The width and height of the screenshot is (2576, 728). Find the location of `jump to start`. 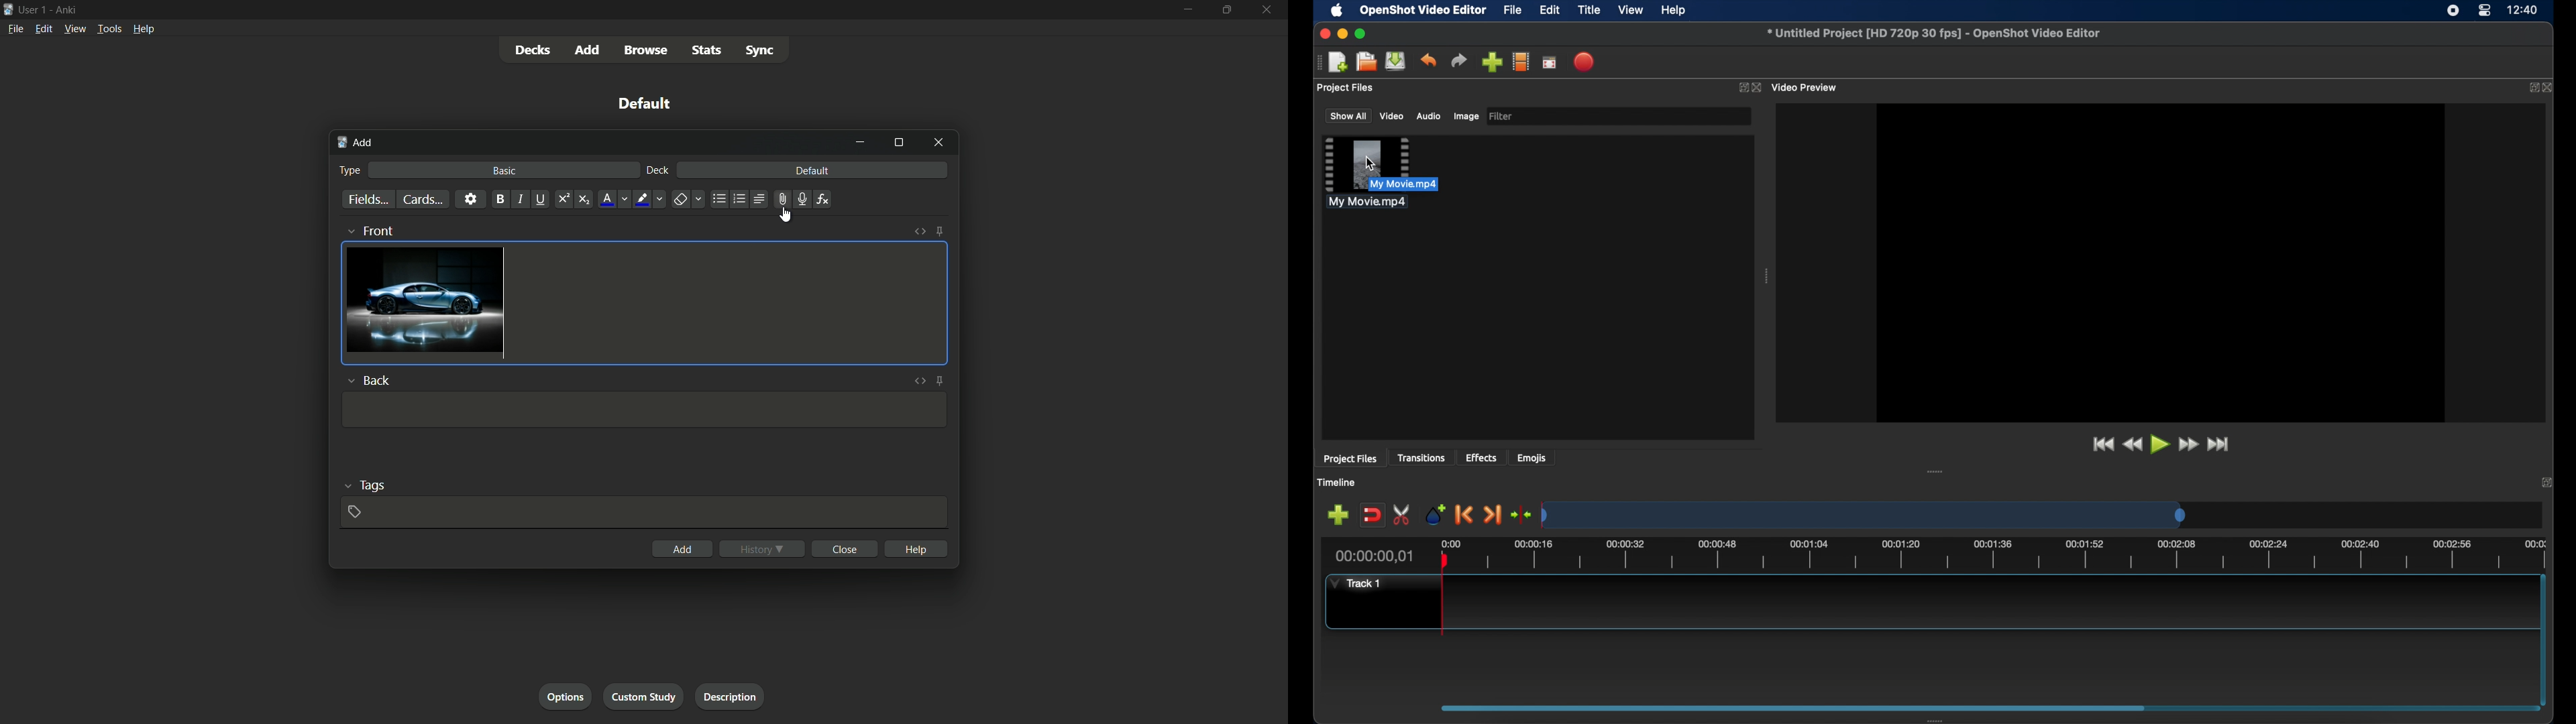

jump to start is located at coordinates (2220, 444).